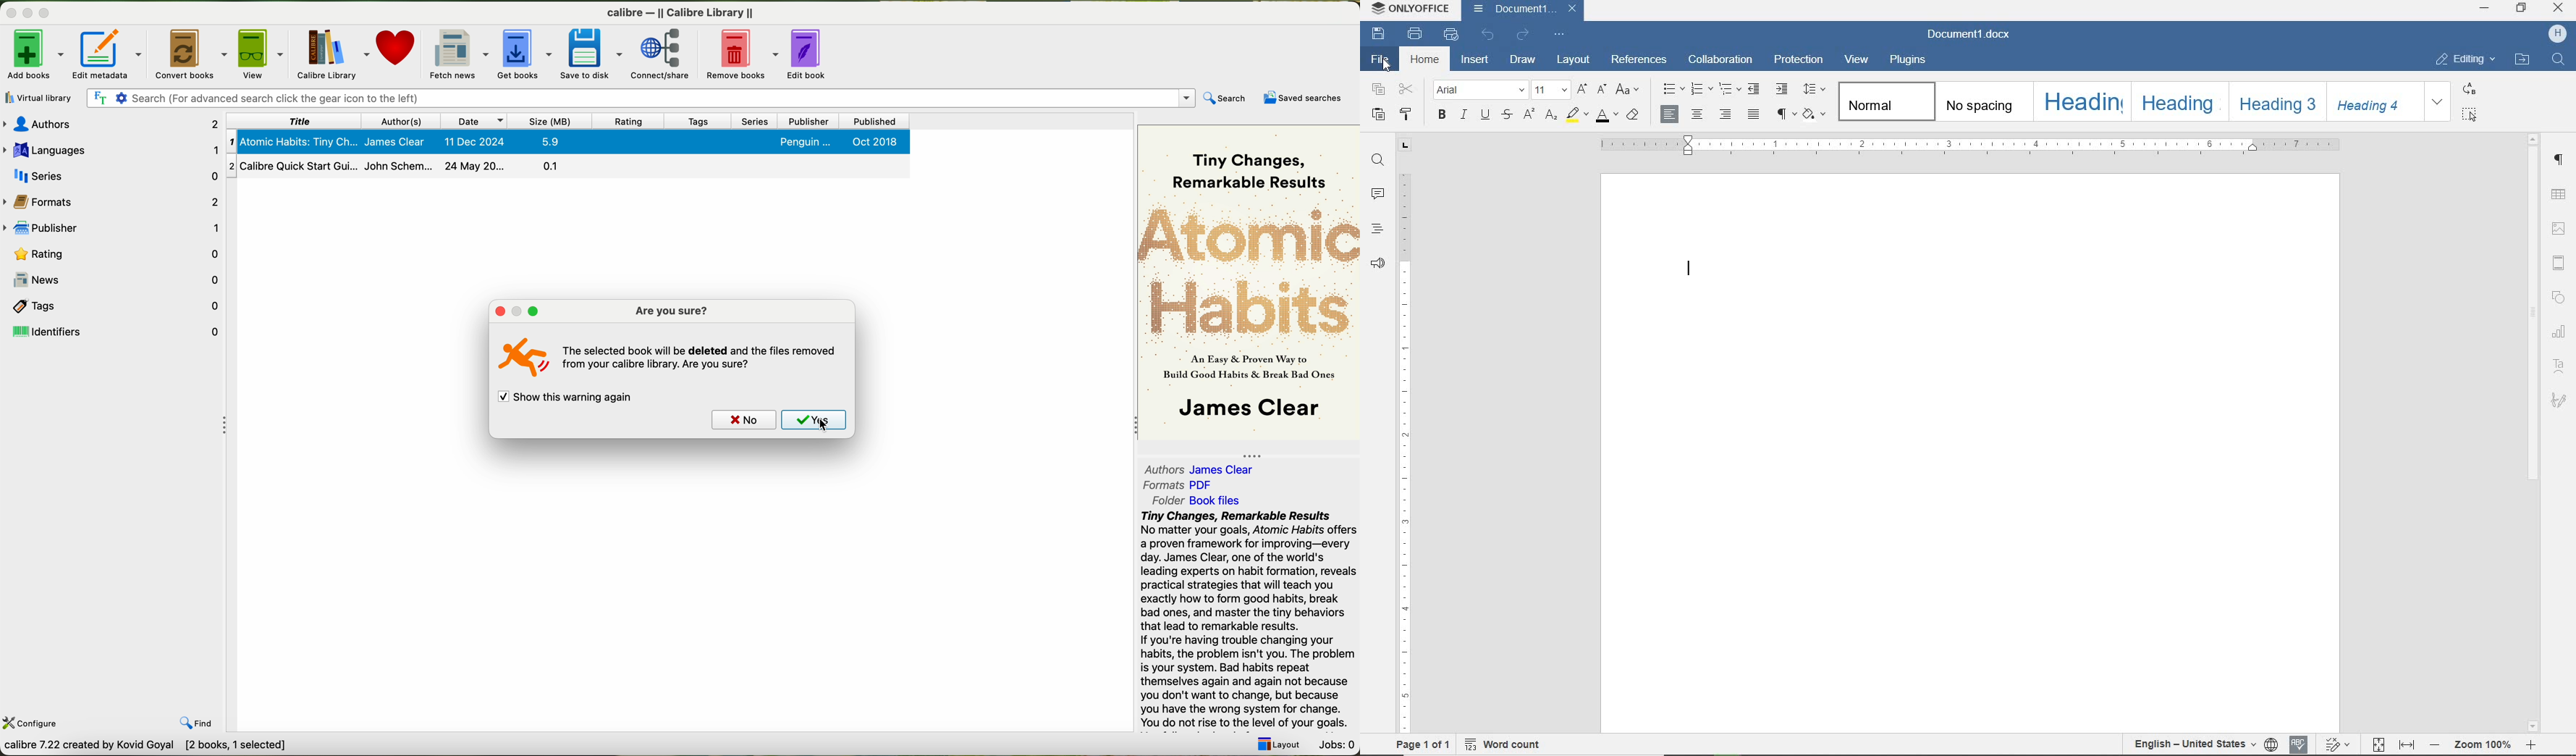 The height and width of the screenshot is (756, 2576). I want to click on undo, so click(1490, 37).